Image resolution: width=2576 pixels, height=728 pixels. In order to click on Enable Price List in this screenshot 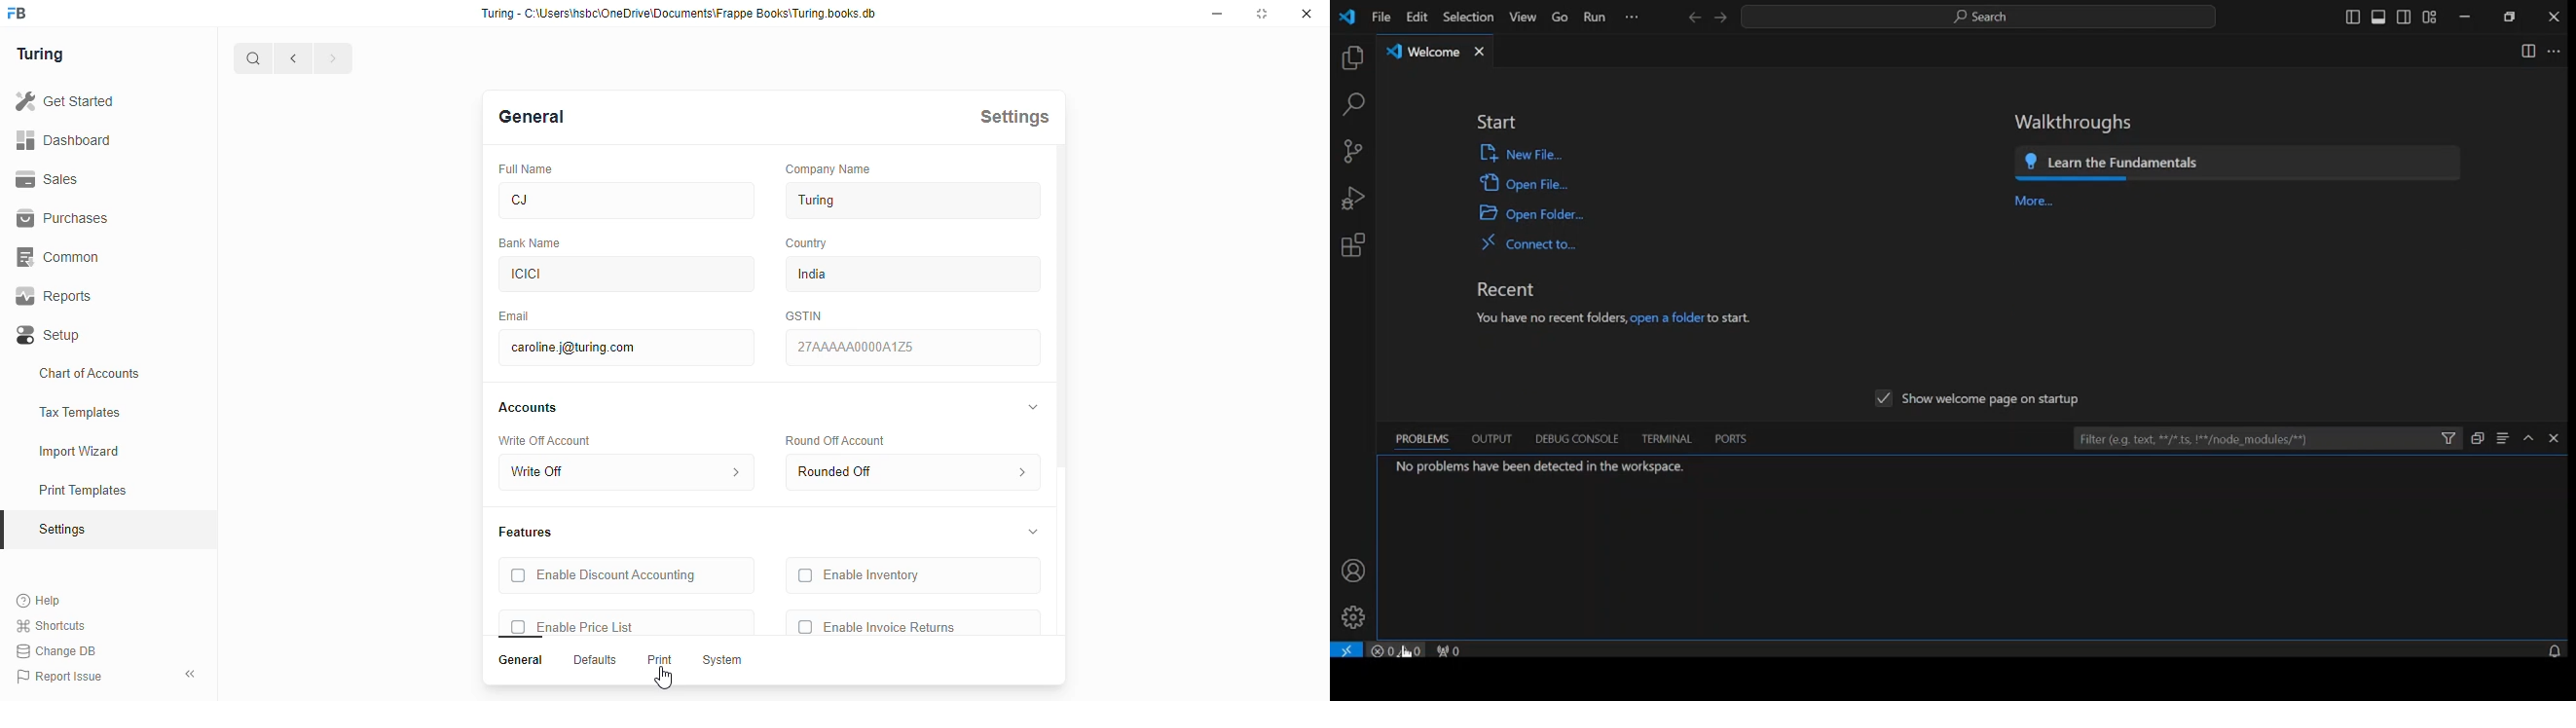, I will do `click(586, 626)`.